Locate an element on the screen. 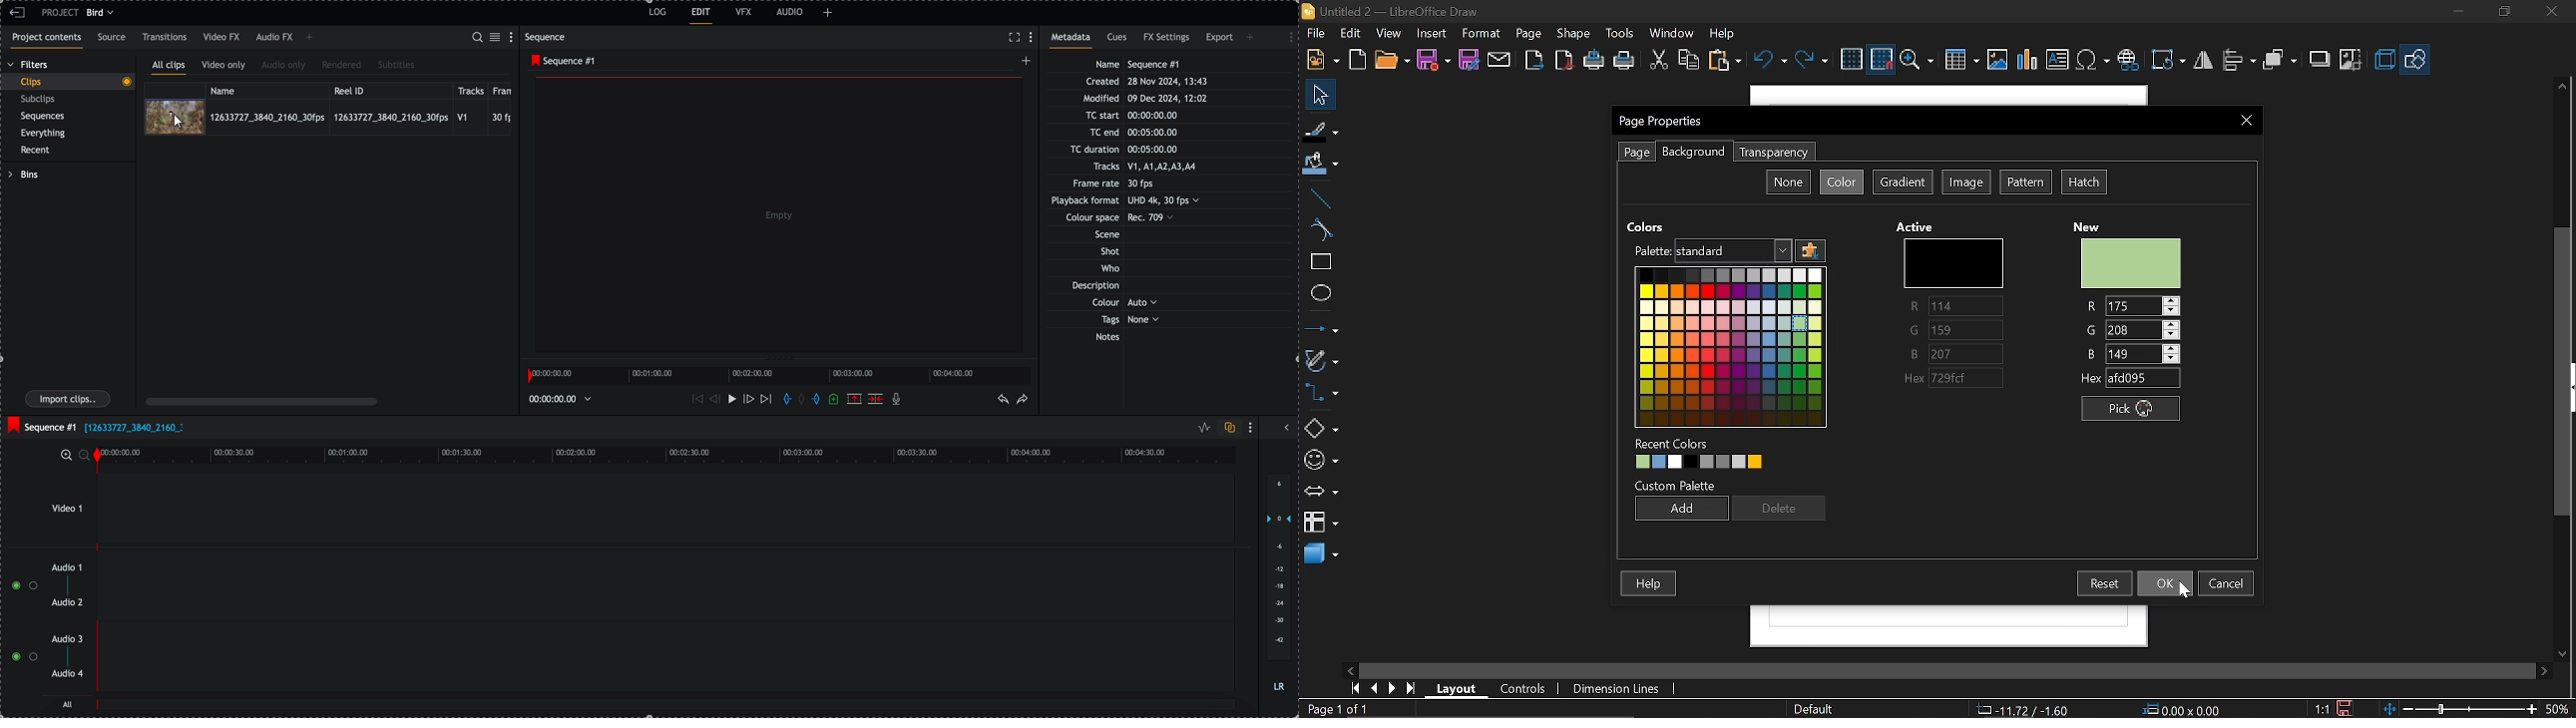  COntrols is located at coordinates (1528, 688).